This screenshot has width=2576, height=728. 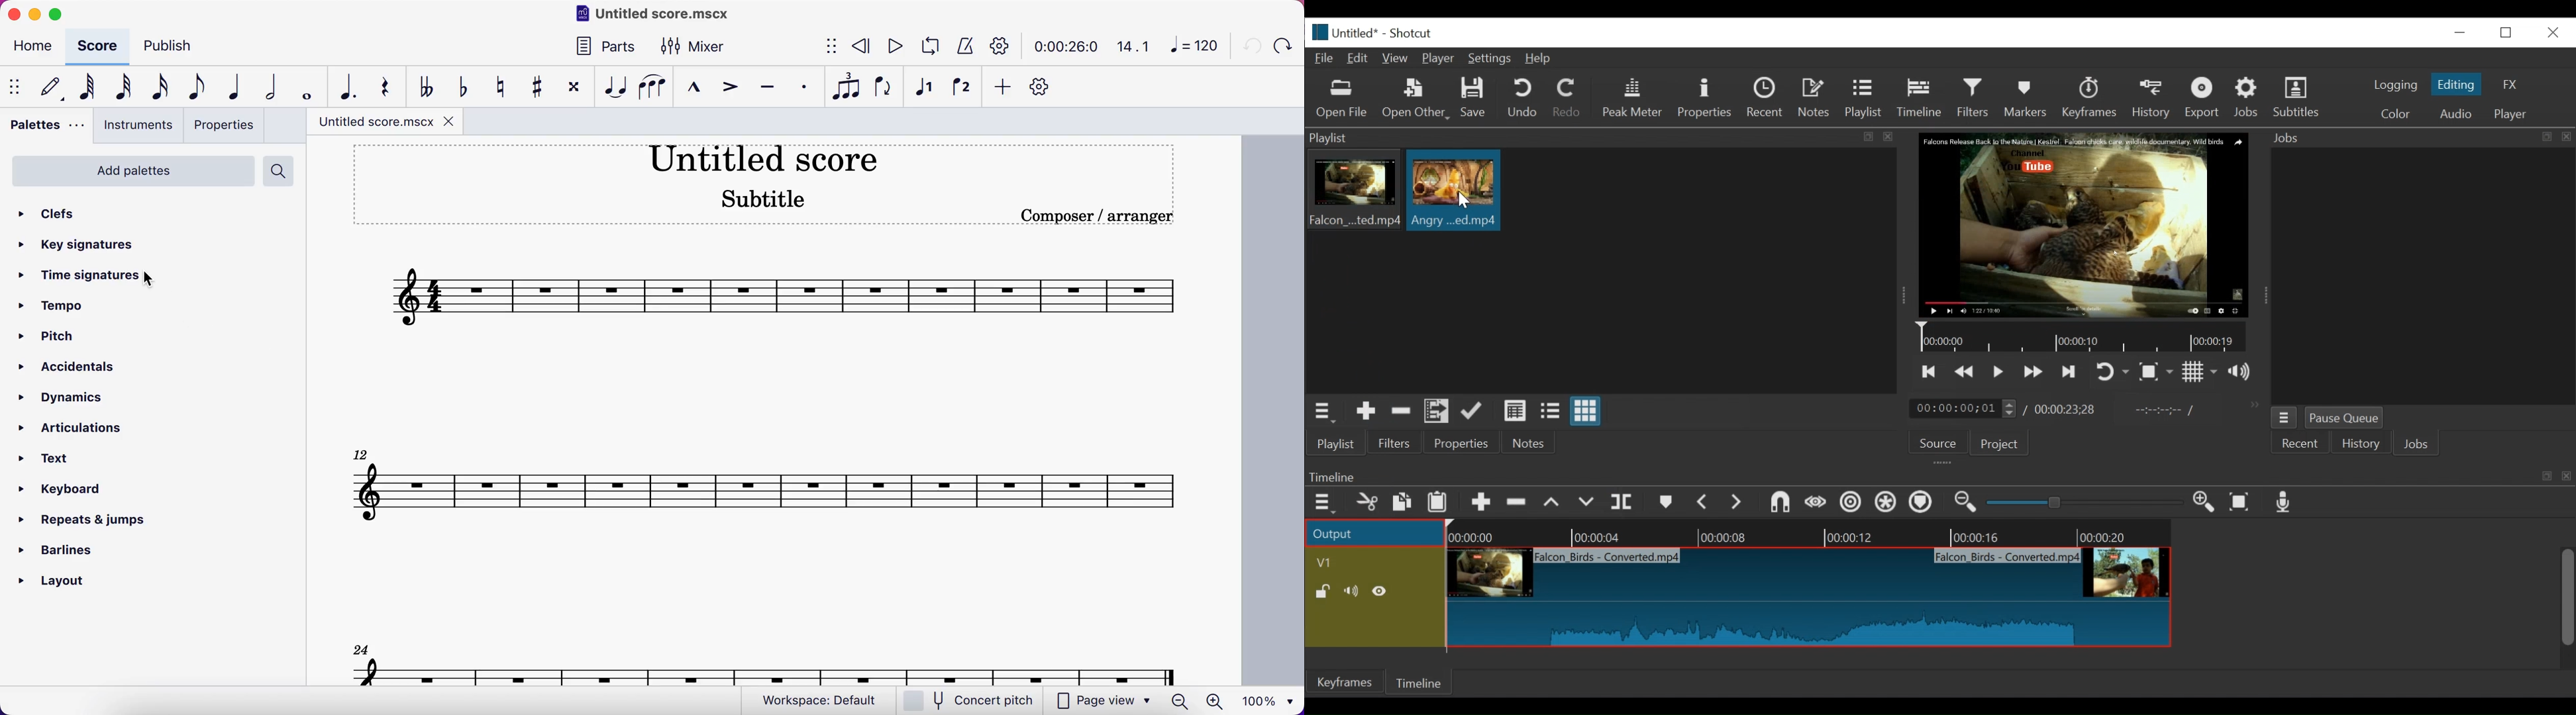 What do you see at coordinates (1963, 504) in the screenshot?
I see `Zoom timeline in` at bounding box center [1963, 504].